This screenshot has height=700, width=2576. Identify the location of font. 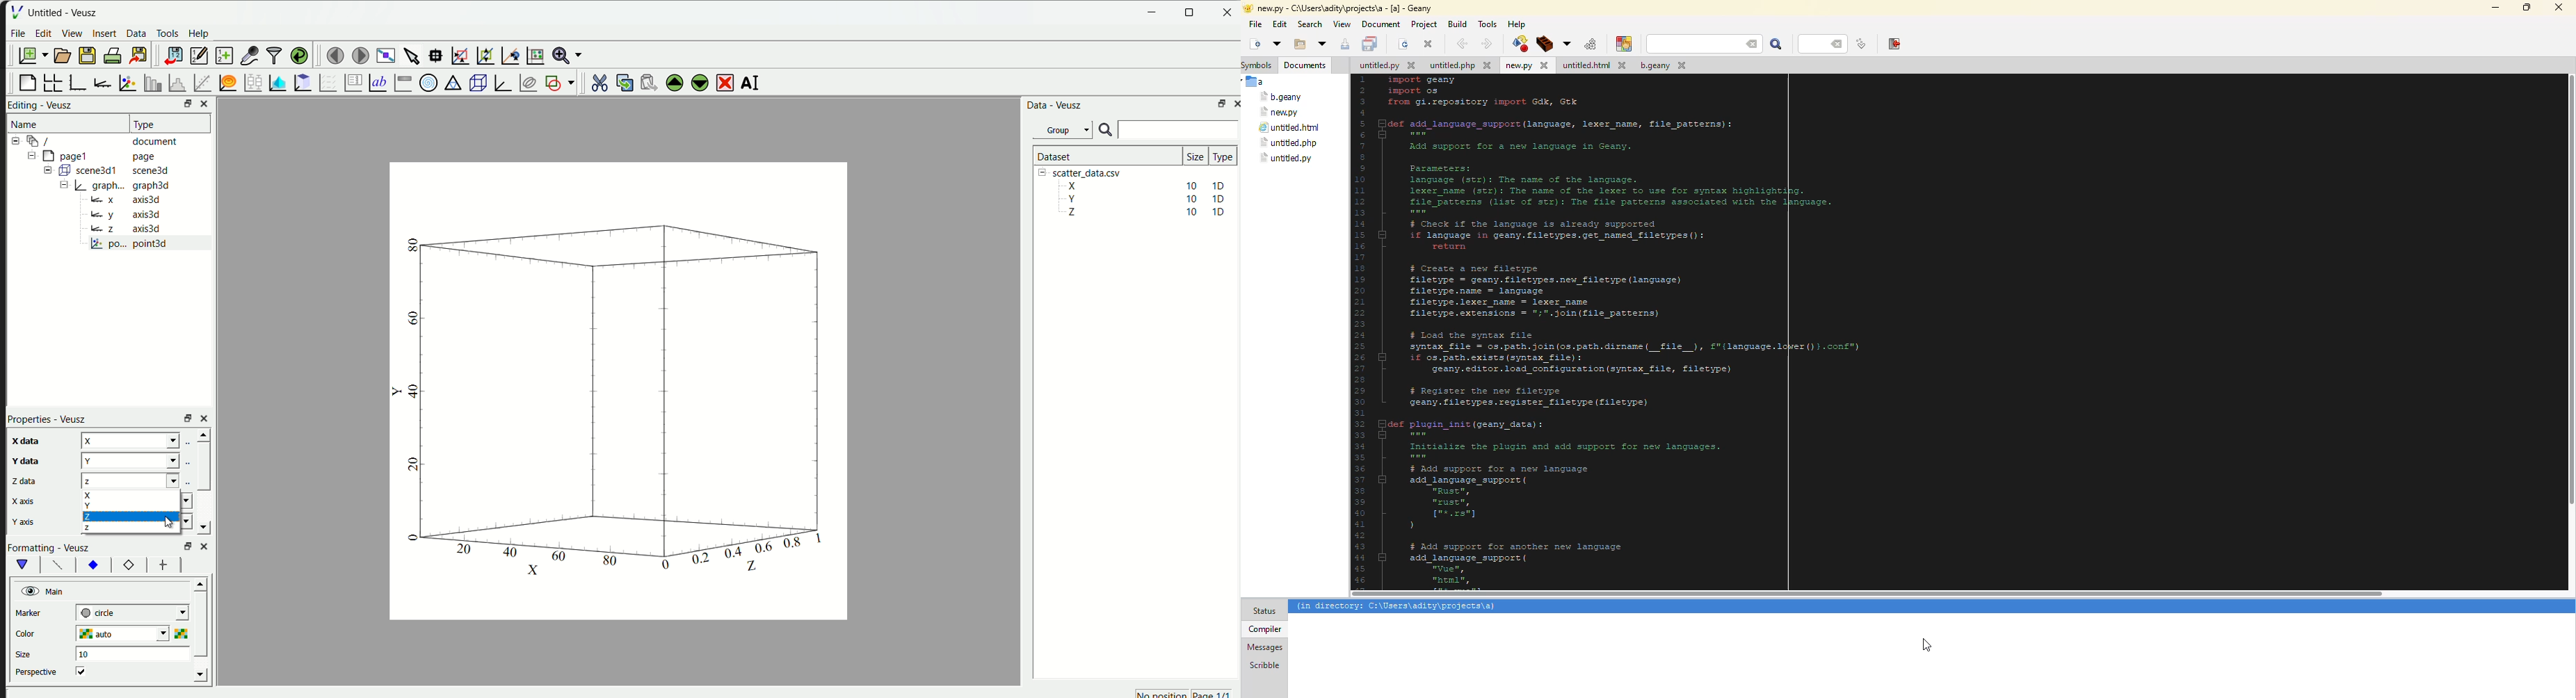
(163, 565).